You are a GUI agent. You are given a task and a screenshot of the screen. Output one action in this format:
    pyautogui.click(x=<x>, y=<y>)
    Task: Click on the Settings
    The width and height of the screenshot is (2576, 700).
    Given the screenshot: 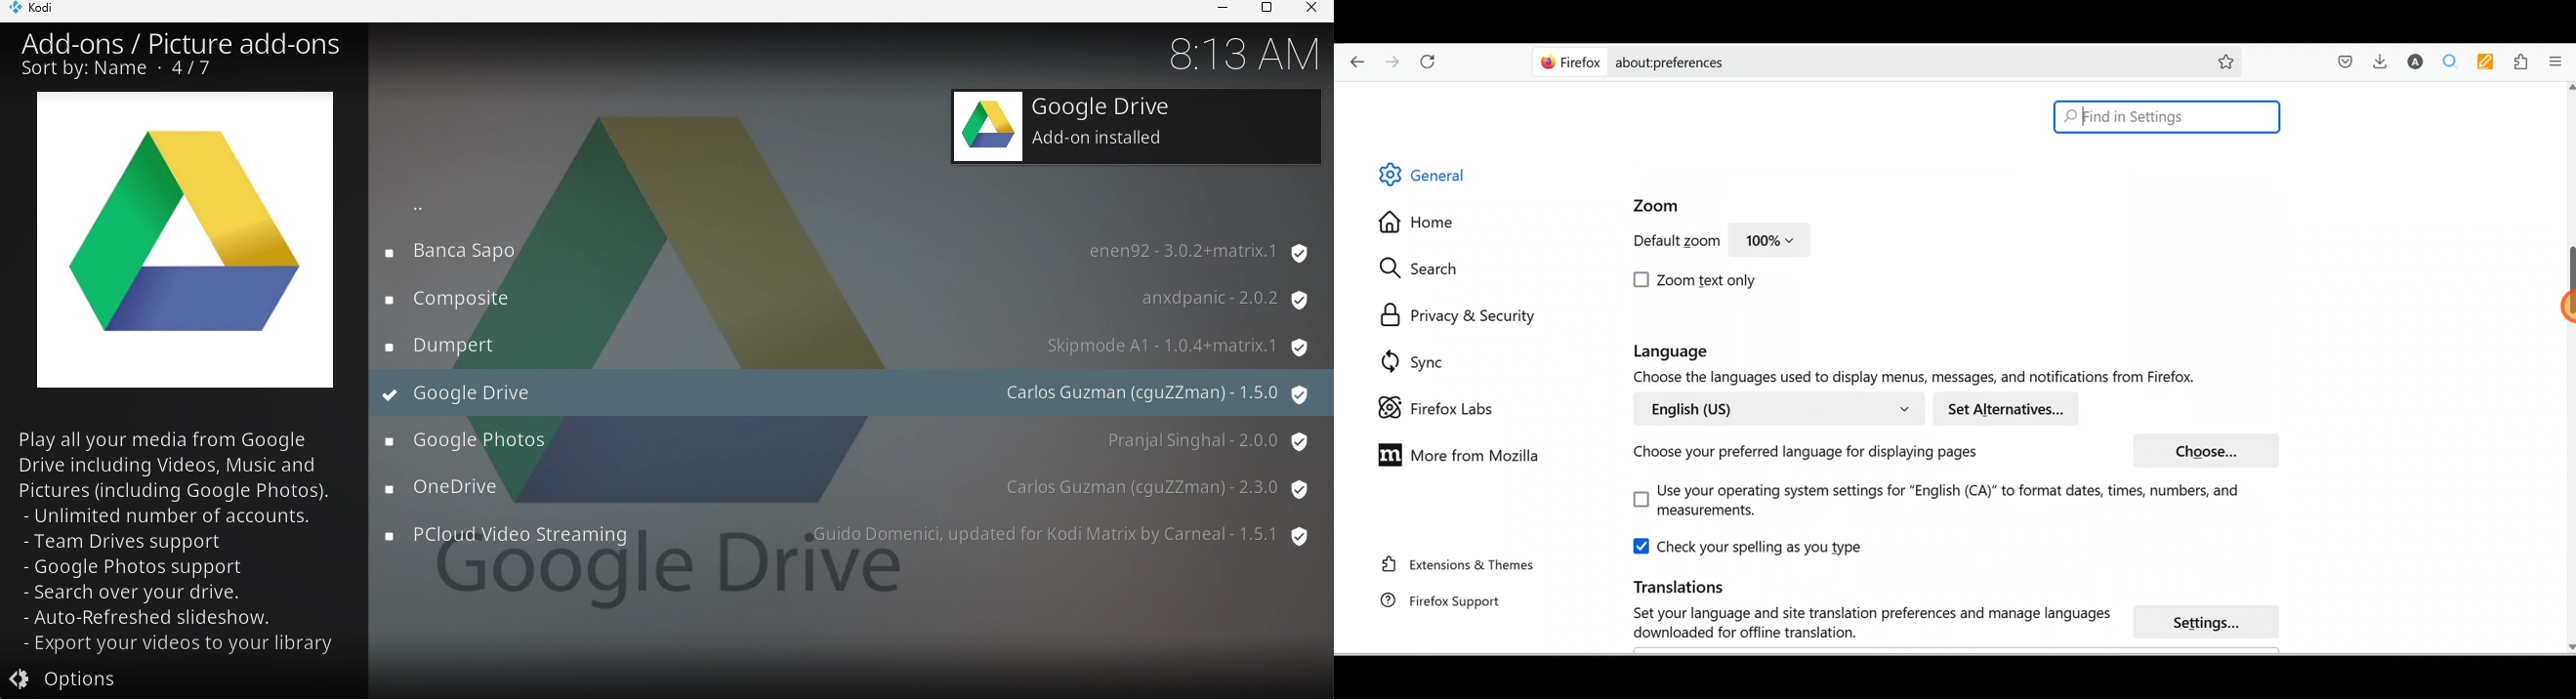 What is the action you would take?
    pyautogui.click(x=2214, y=623)
    